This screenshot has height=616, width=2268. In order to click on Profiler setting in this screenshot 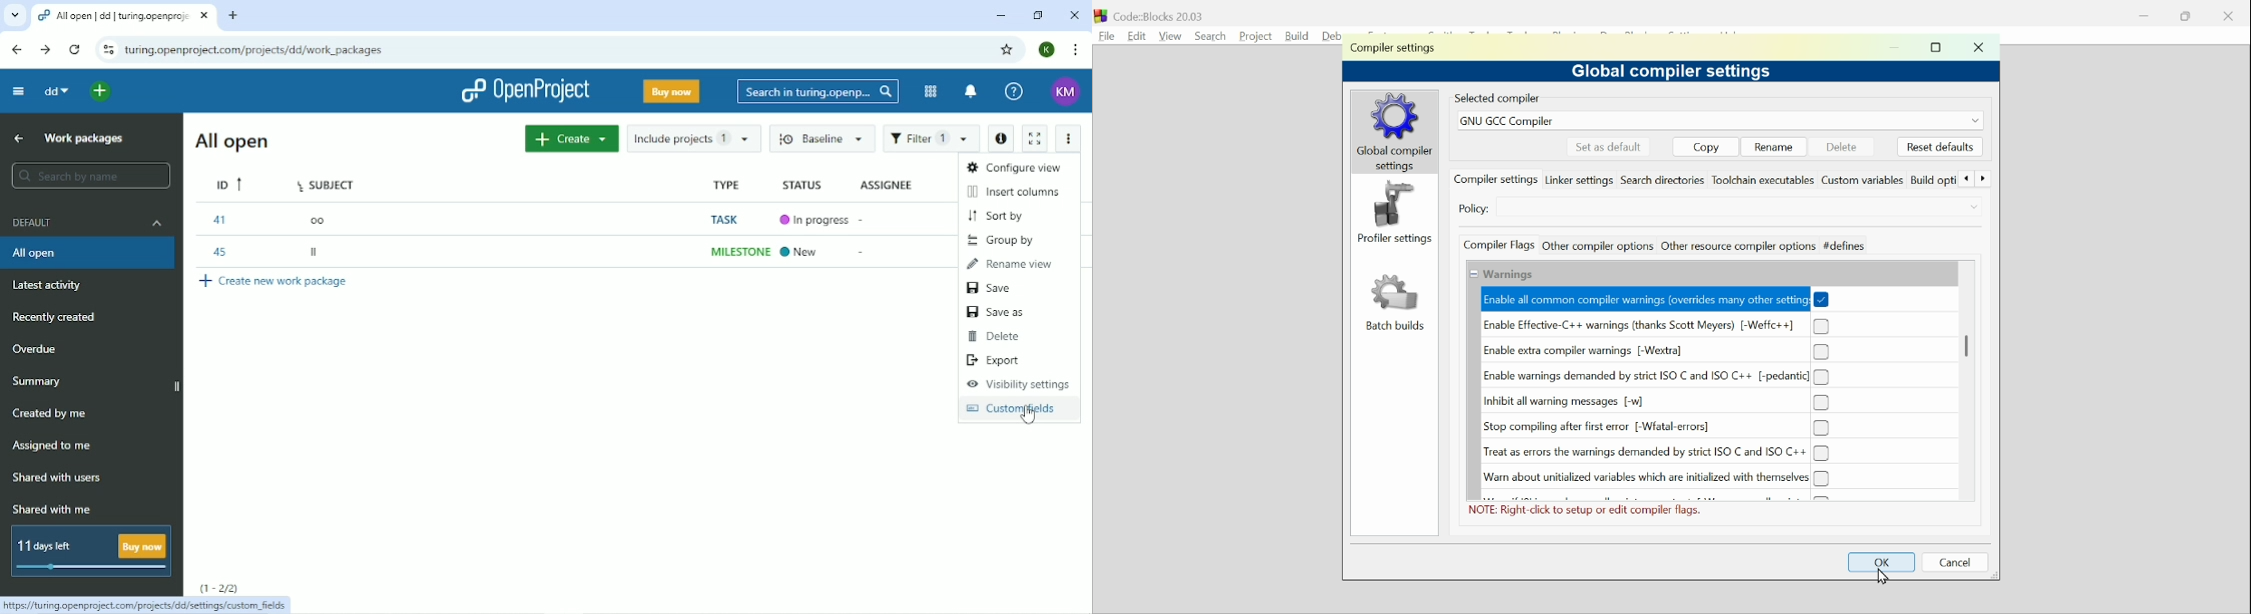, I will do `click(1396, 213)`.